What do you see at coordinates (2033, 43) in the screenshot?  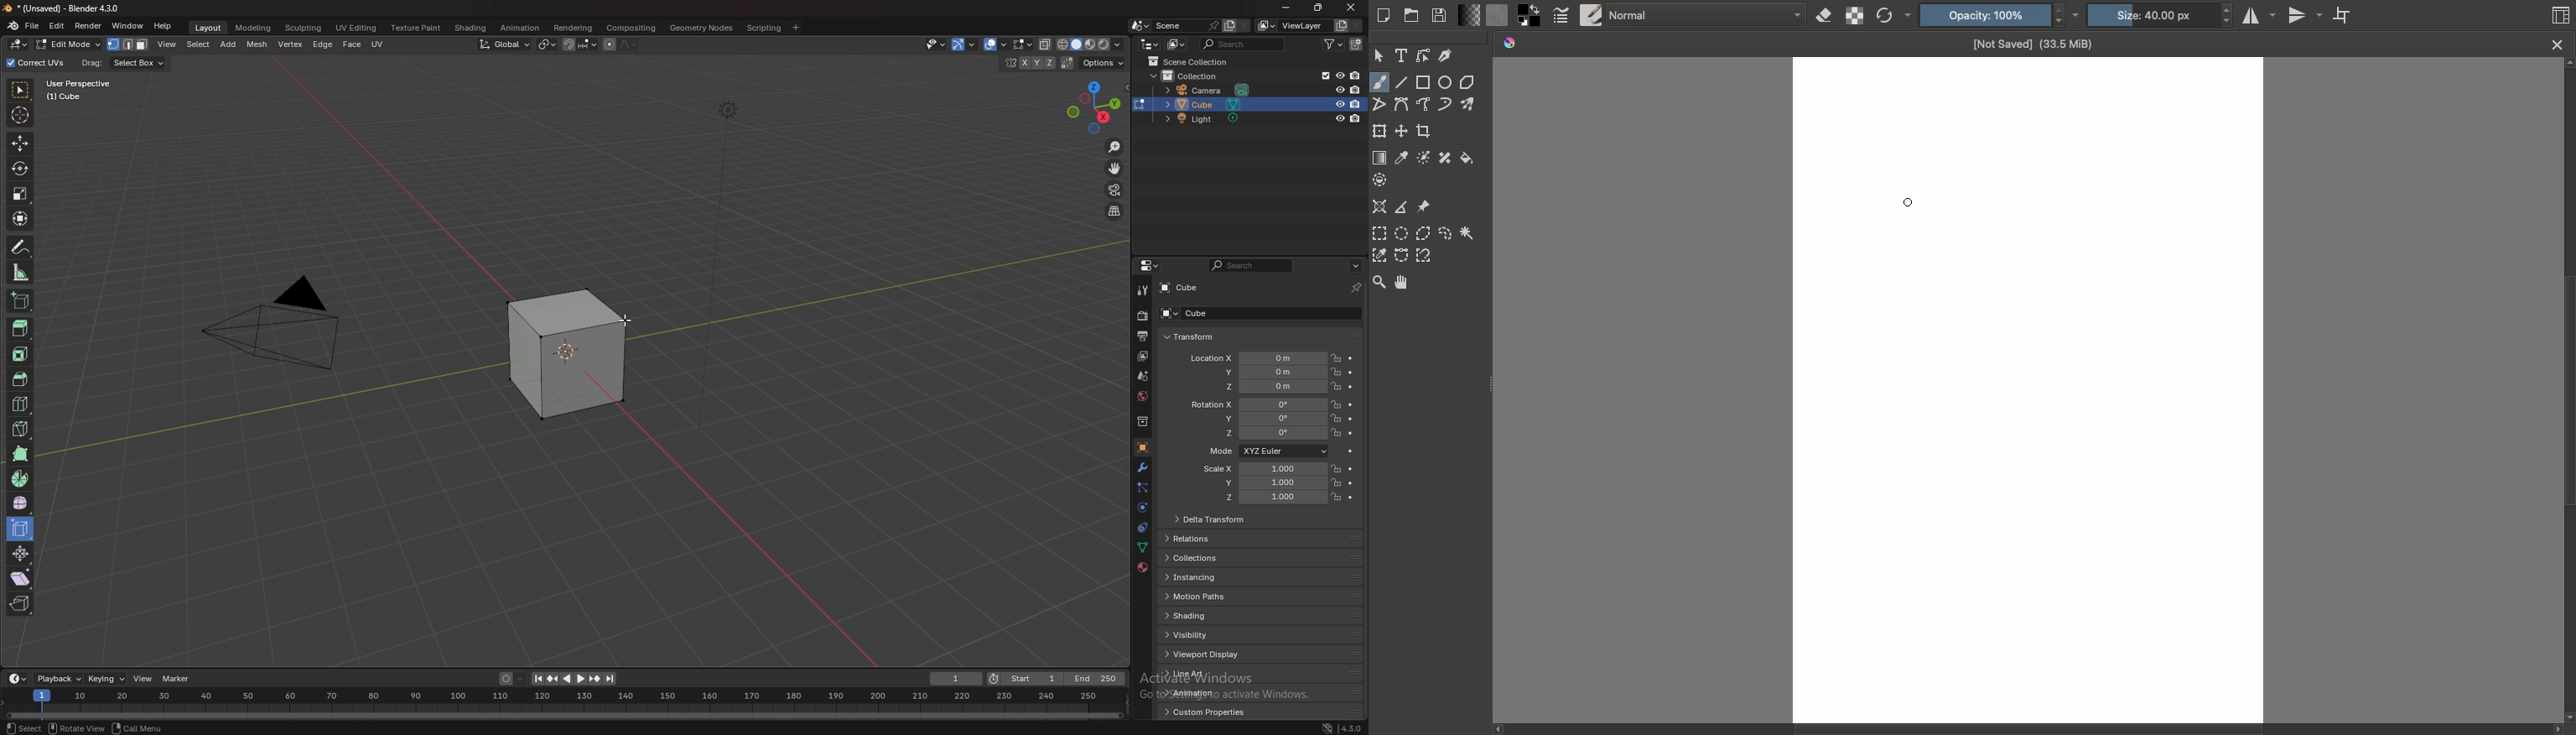 I see `Not saved (33.5 MiB)` at bounding box center [2033, 43].